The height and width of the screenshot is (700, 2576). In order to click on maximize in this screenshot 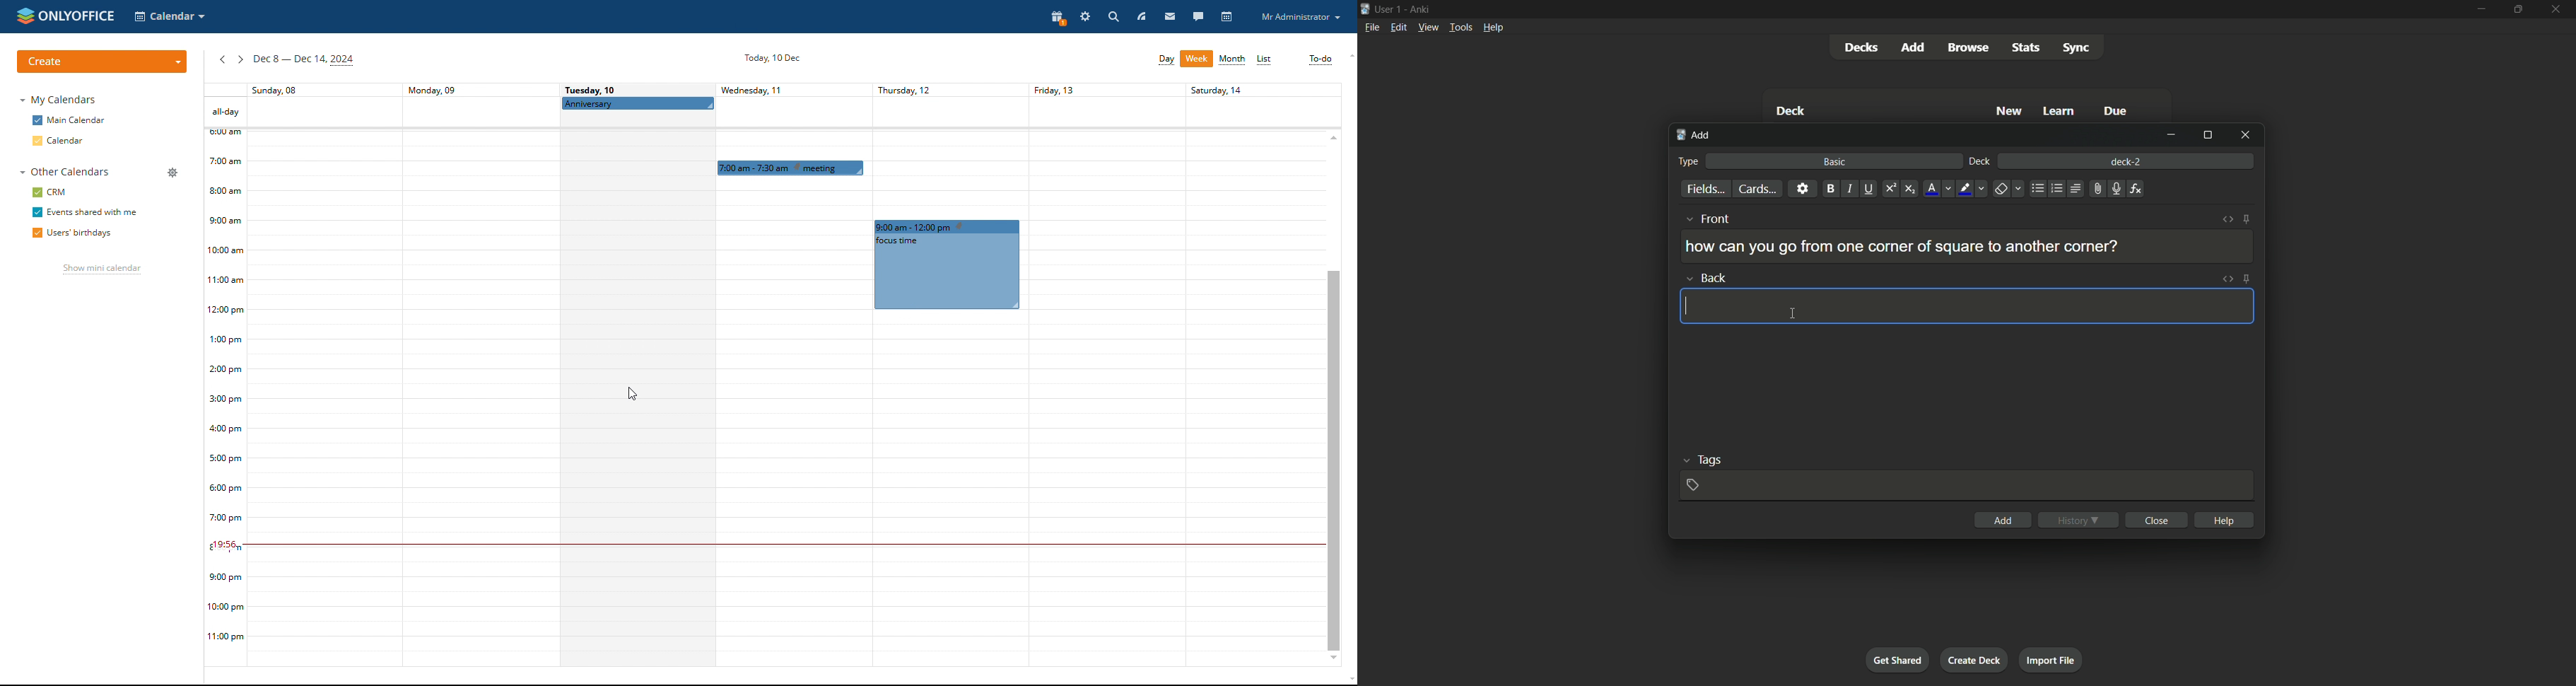, I will do `click(2209, 134)`.